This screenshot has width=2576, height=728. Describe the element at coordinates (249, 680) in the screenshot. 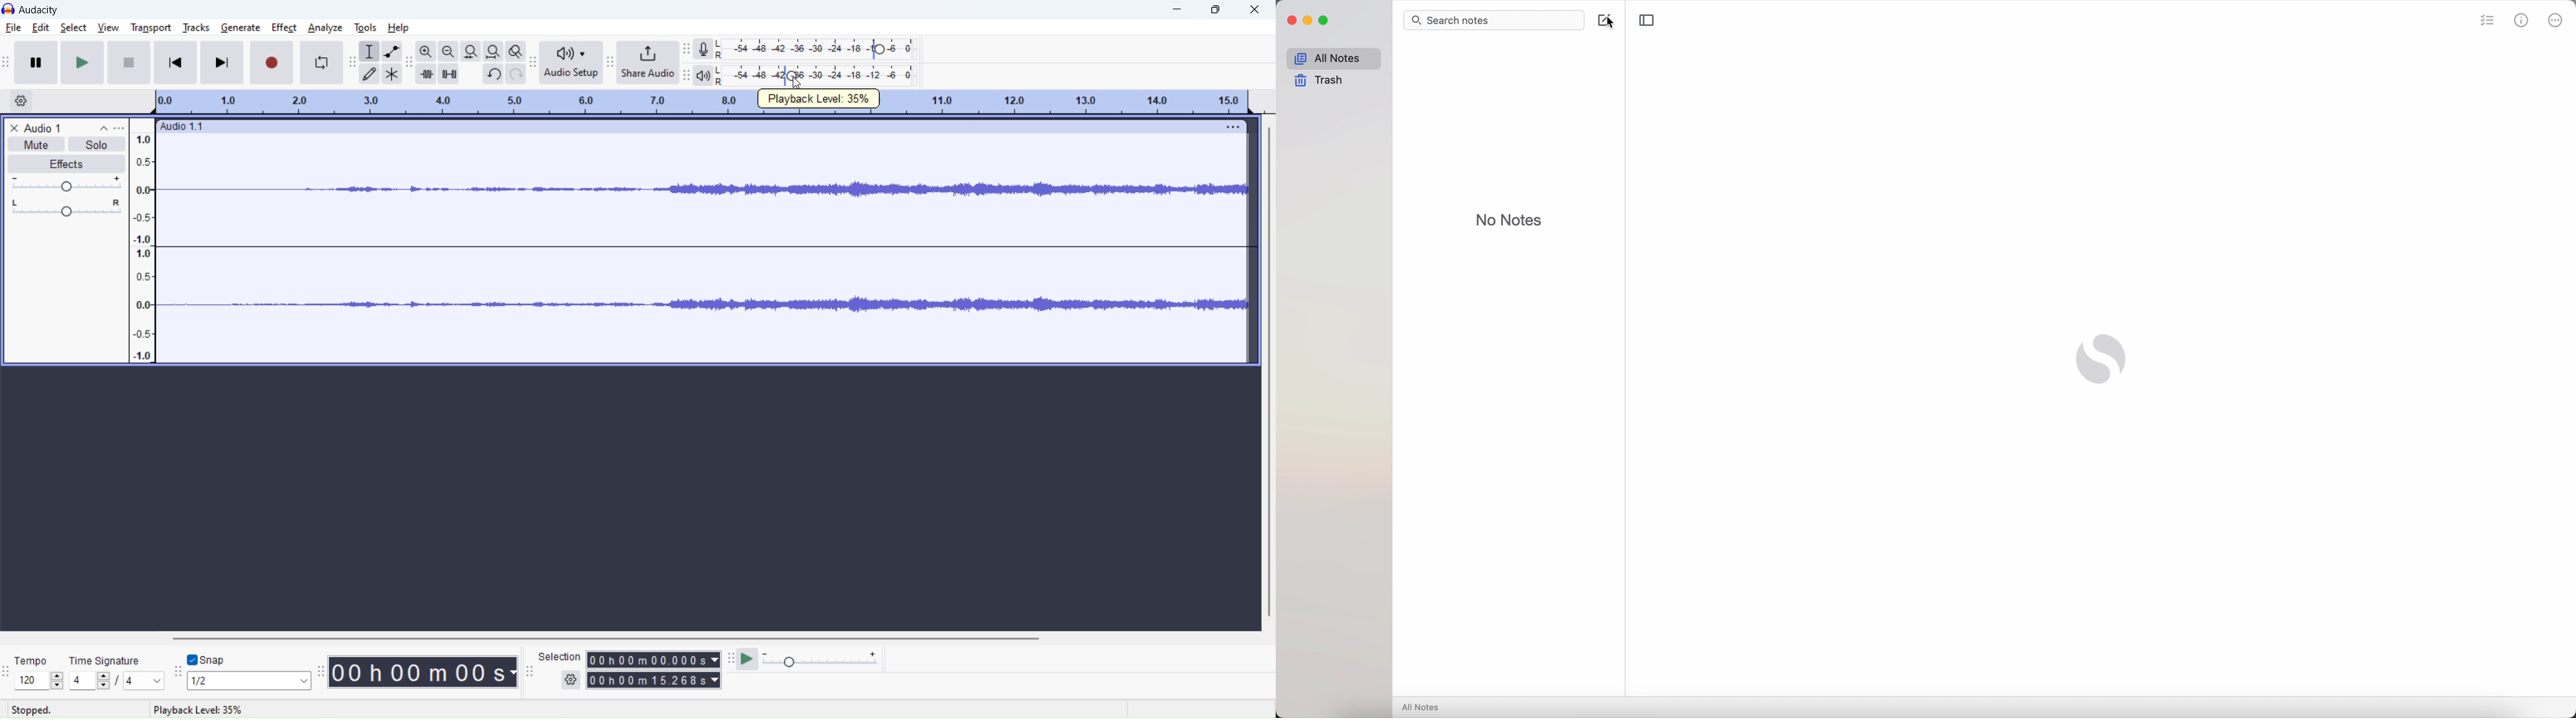

I see `select snap` at that location.